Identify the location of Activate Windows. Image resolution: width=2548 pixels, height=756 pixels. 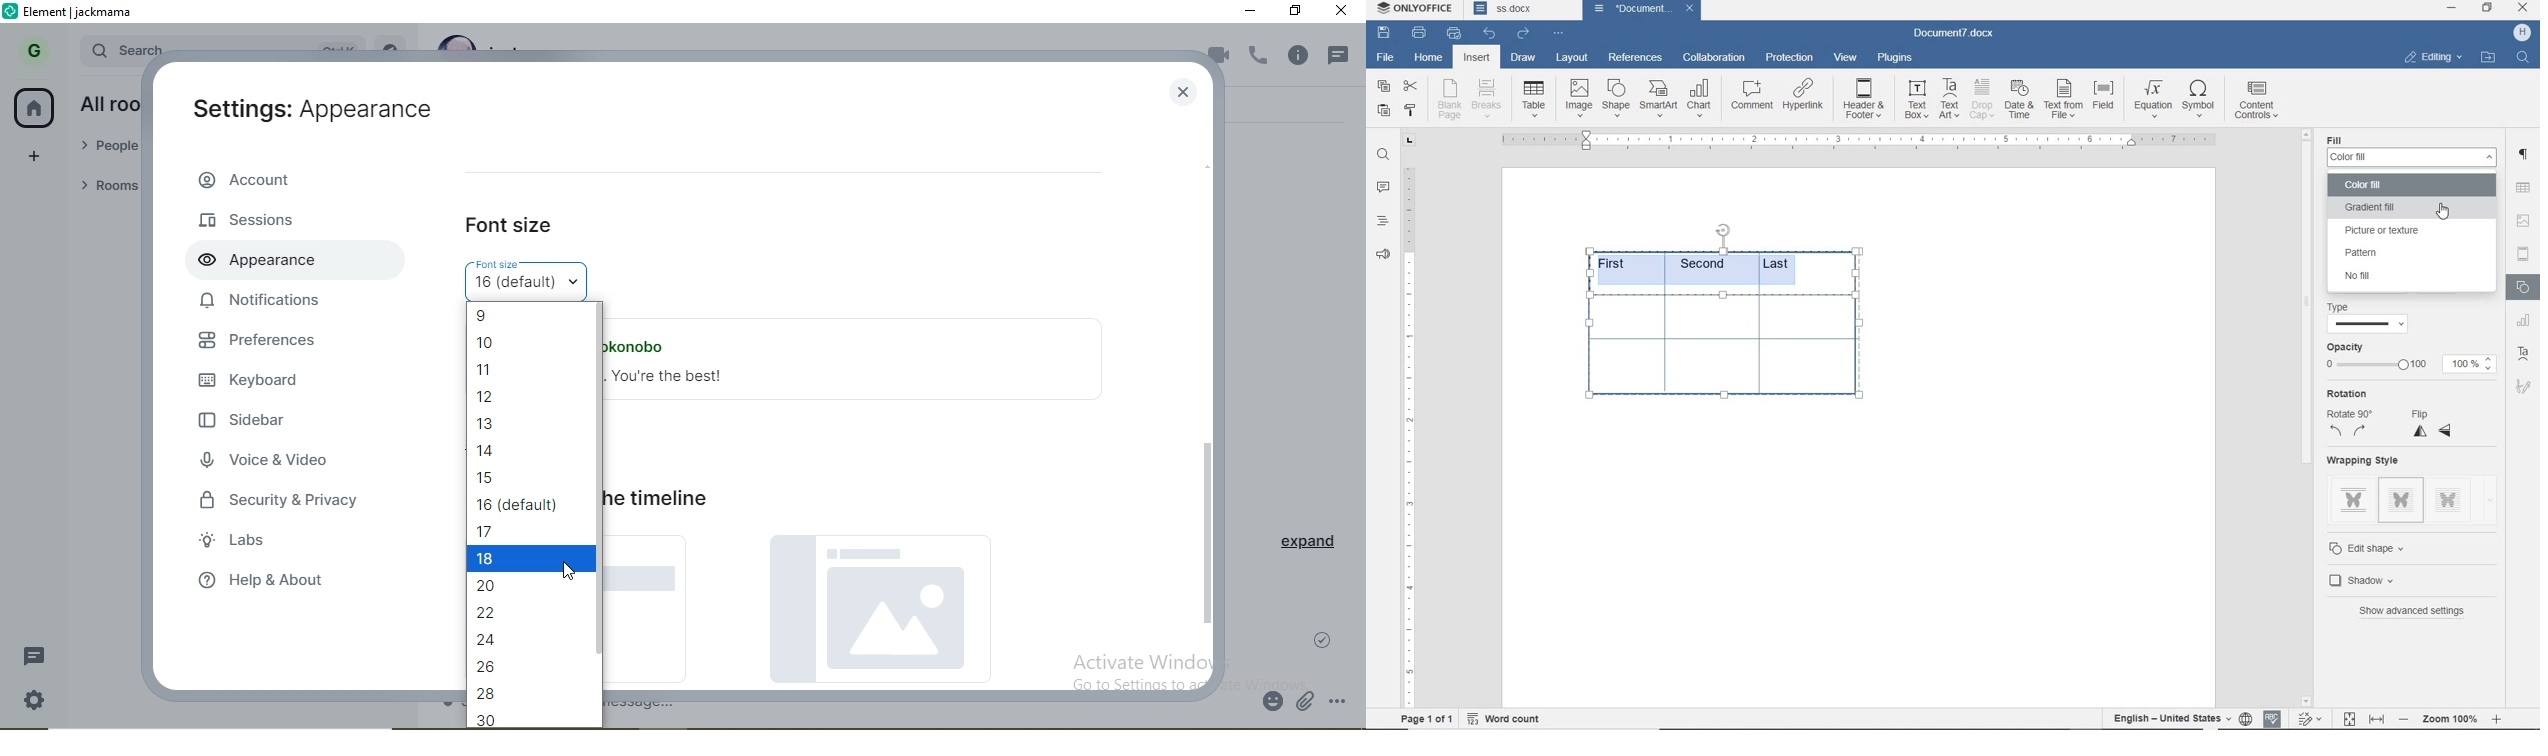
(1140, 657).